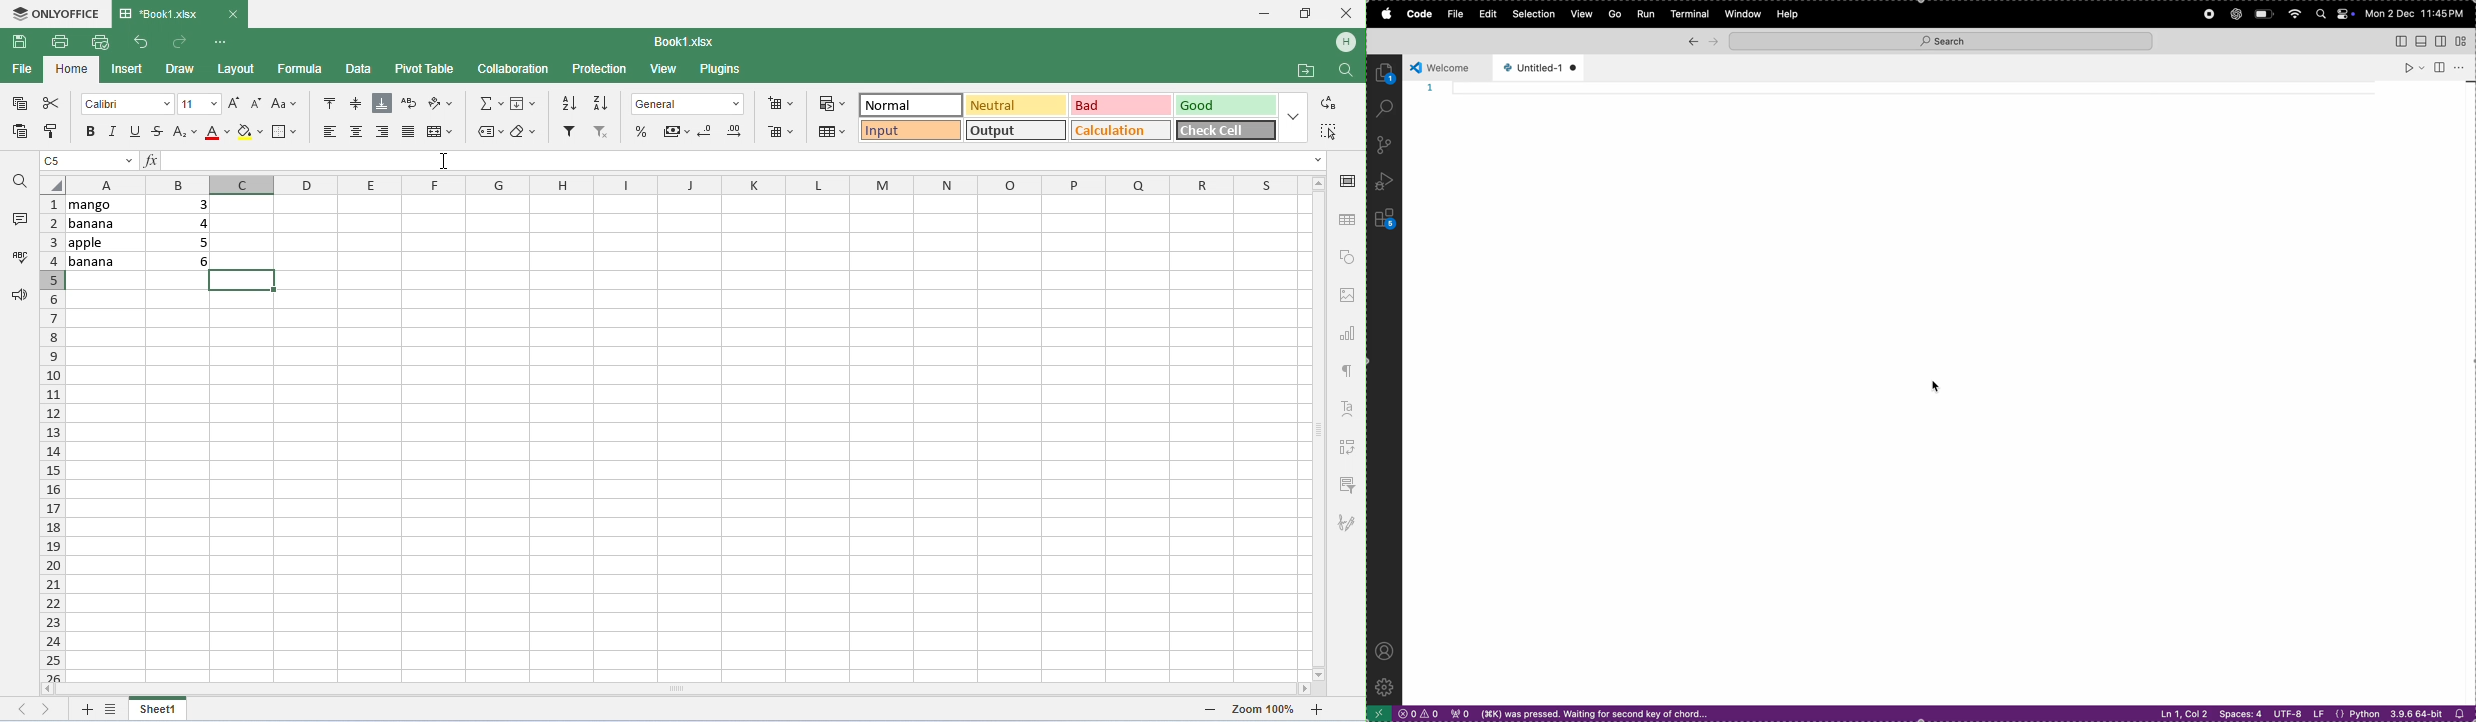 Image resolution: width=2492 pixels, height=728 pixels. What do you see at coordinates (98, 42) in the screenshot?
I see `quick print` at bounding box center [98, 42].